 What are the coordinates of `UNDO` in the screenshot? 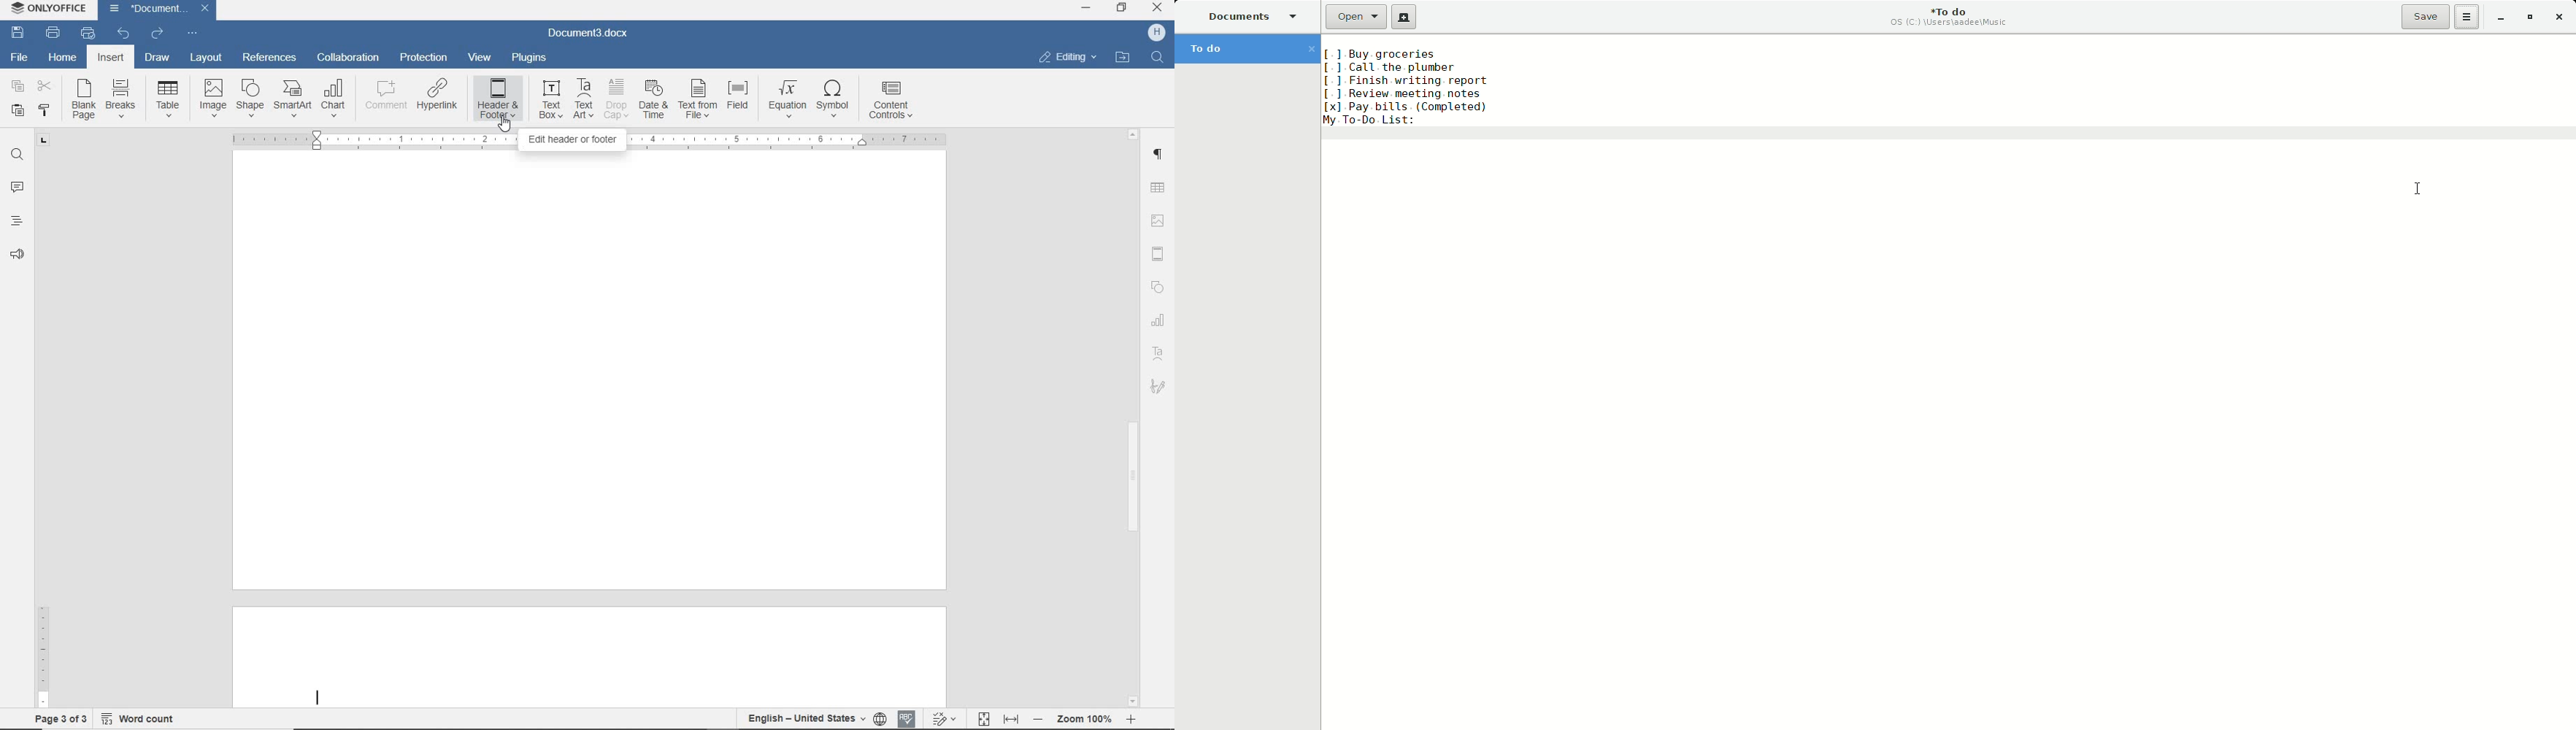 It's located at (125, 32).